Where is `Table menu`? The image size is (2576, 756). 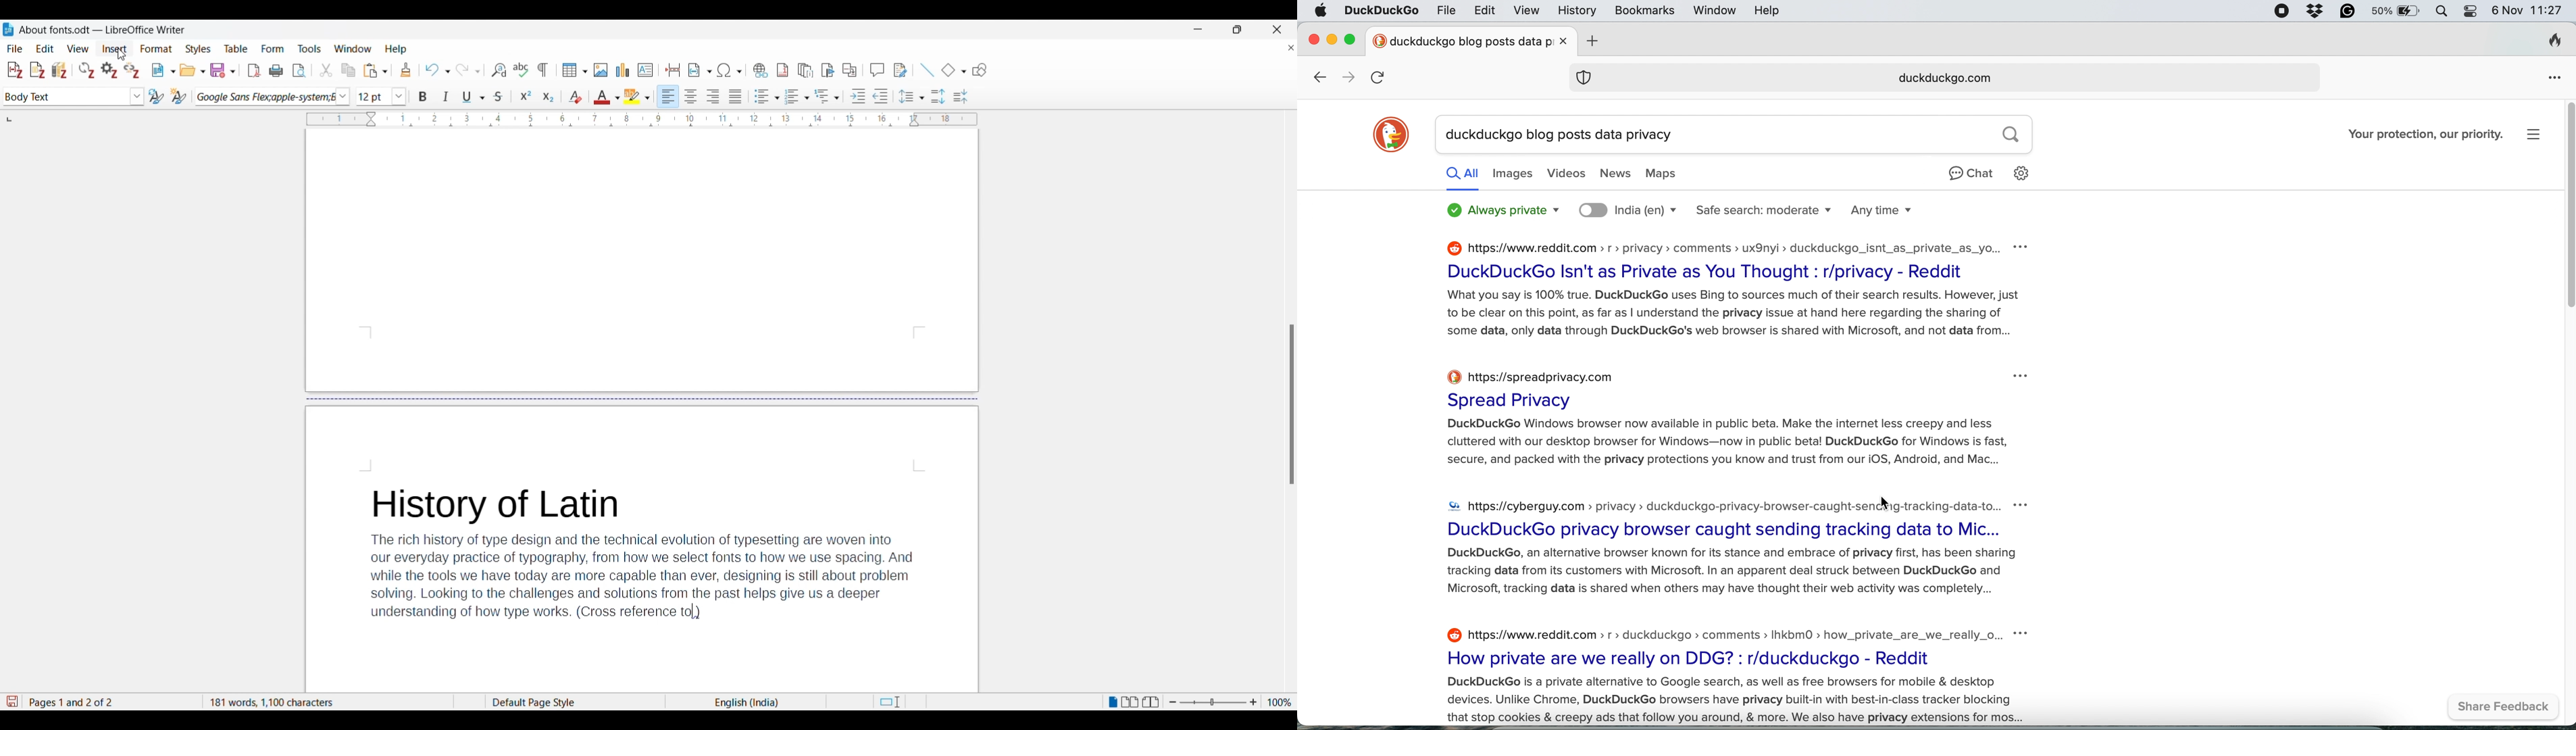
Table menu is located at coordinates (236, 49).